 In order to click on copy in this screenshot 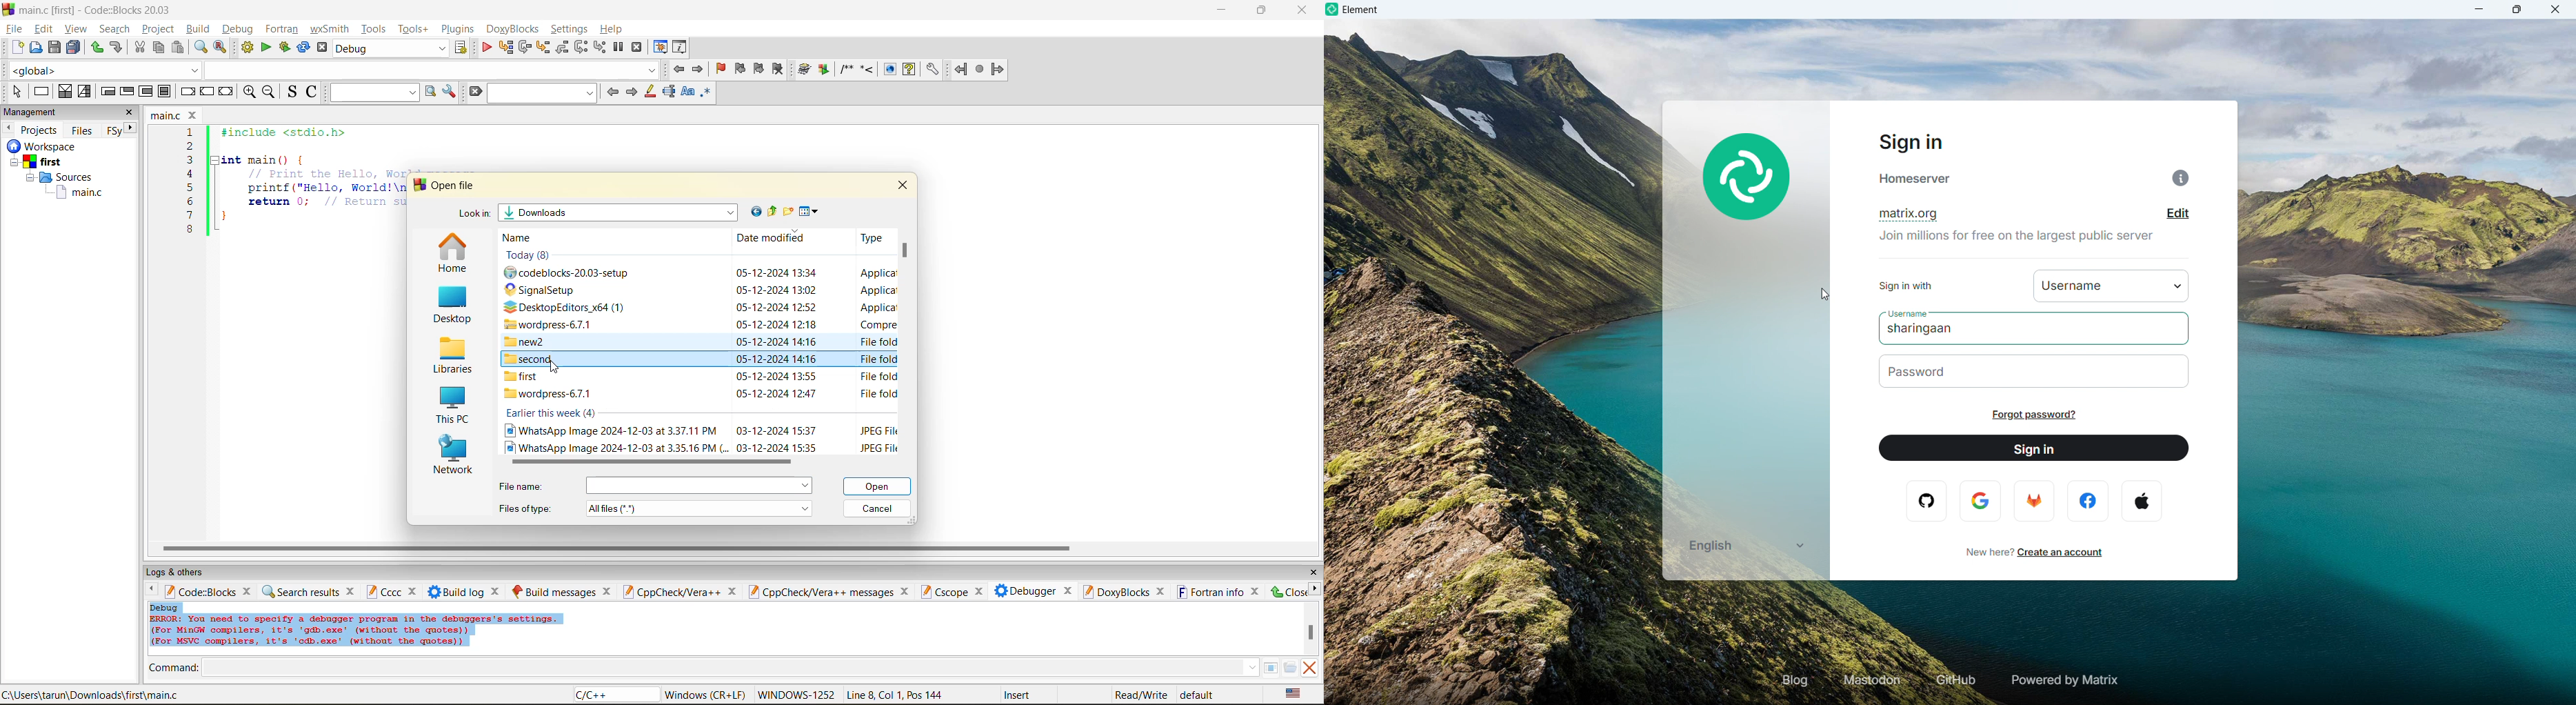, I will do `click(159, 48)`.